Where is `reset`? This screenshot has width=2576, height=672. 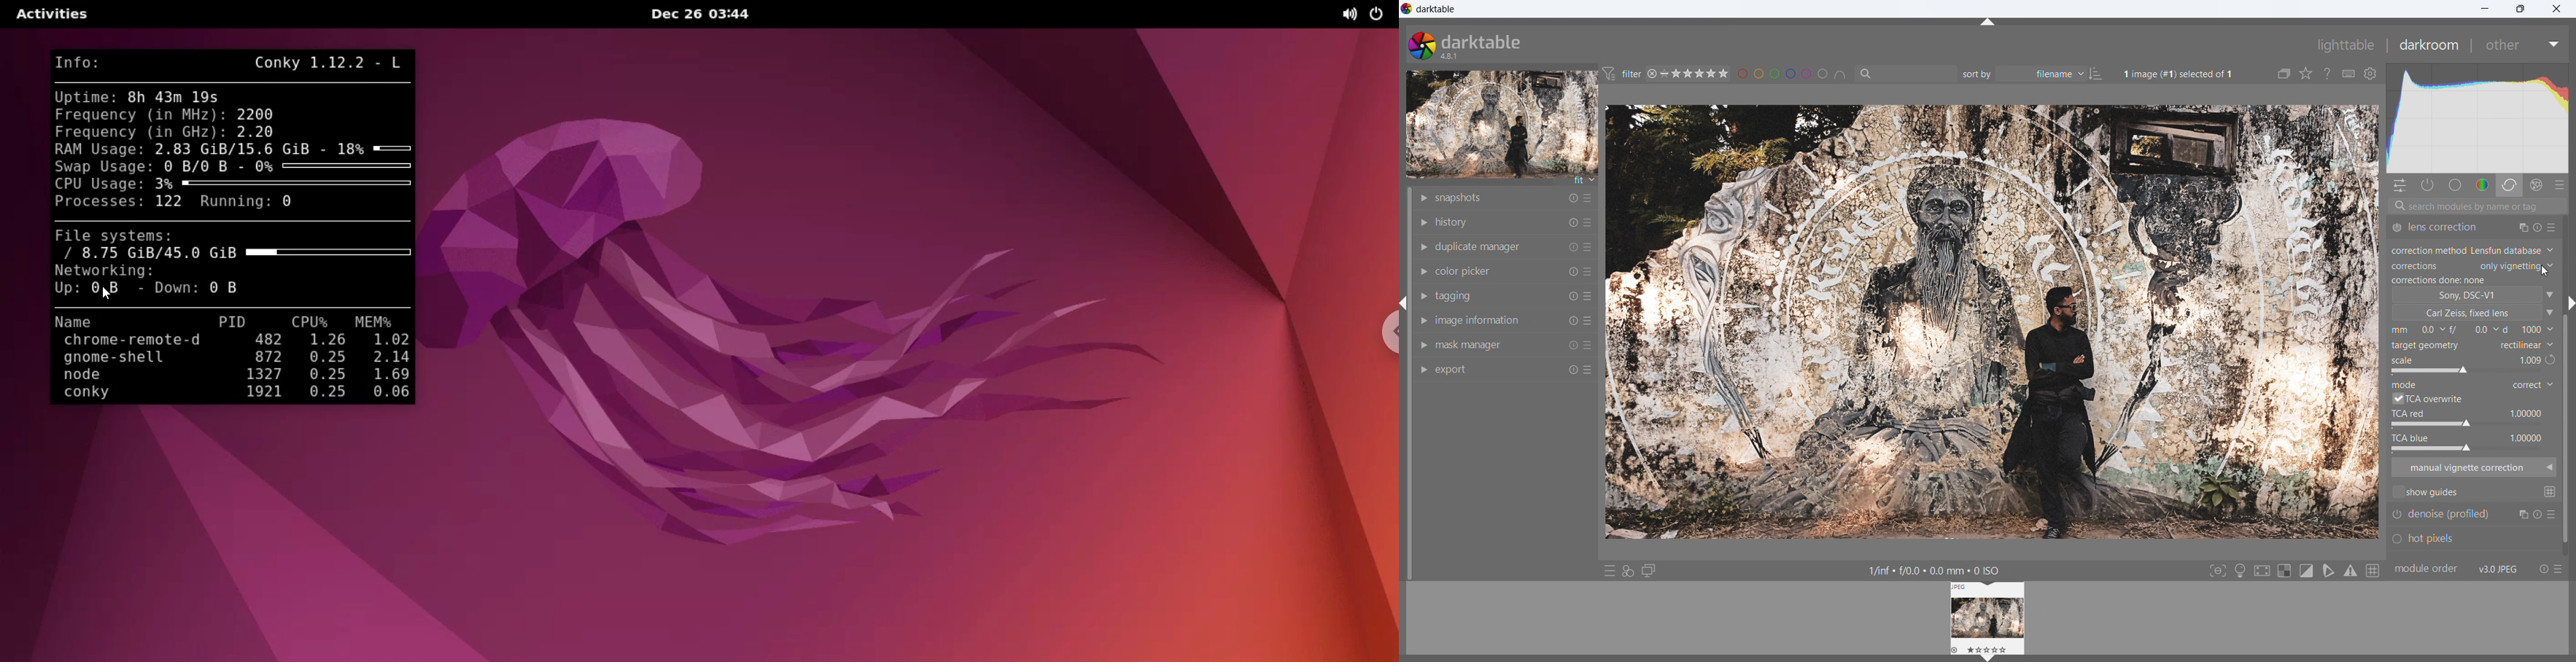
reset is located at coordinates (1573, 197).